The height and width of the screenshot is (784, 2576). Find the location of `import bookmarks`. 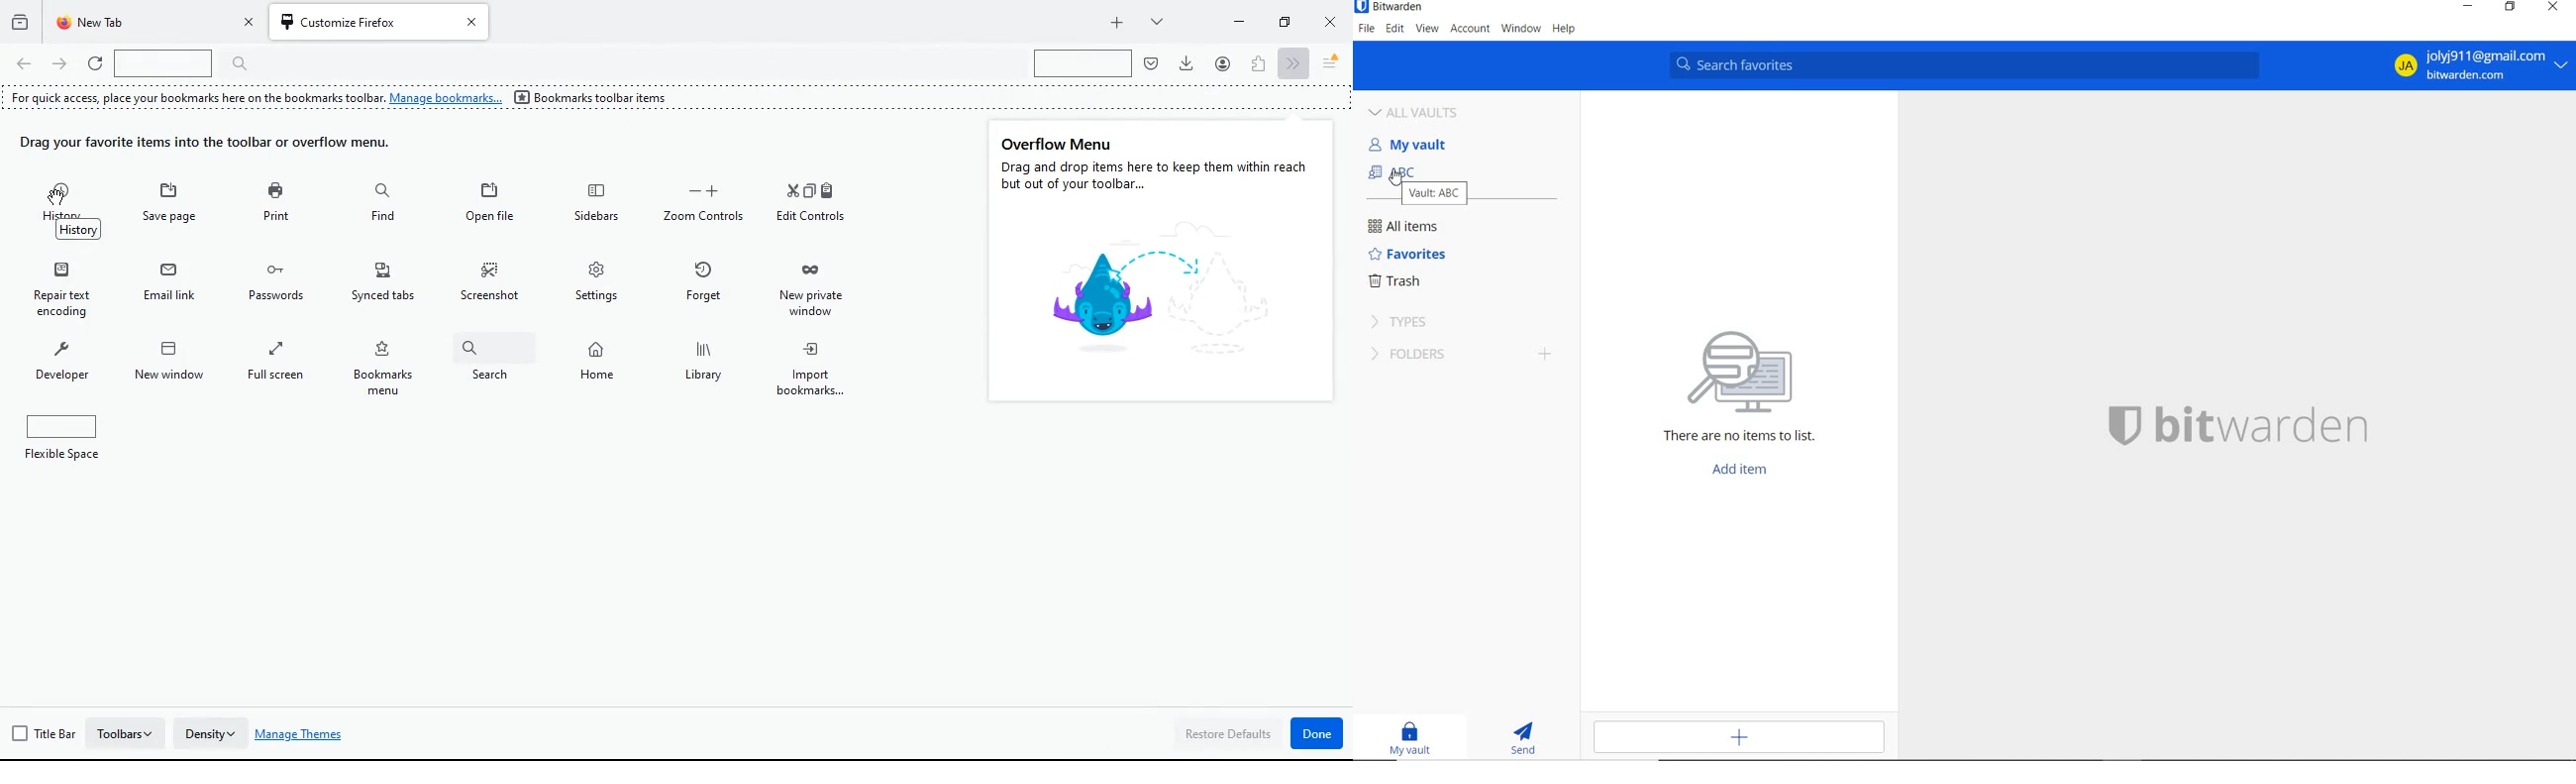

import bookmarks is located at coordinates (823, 372).